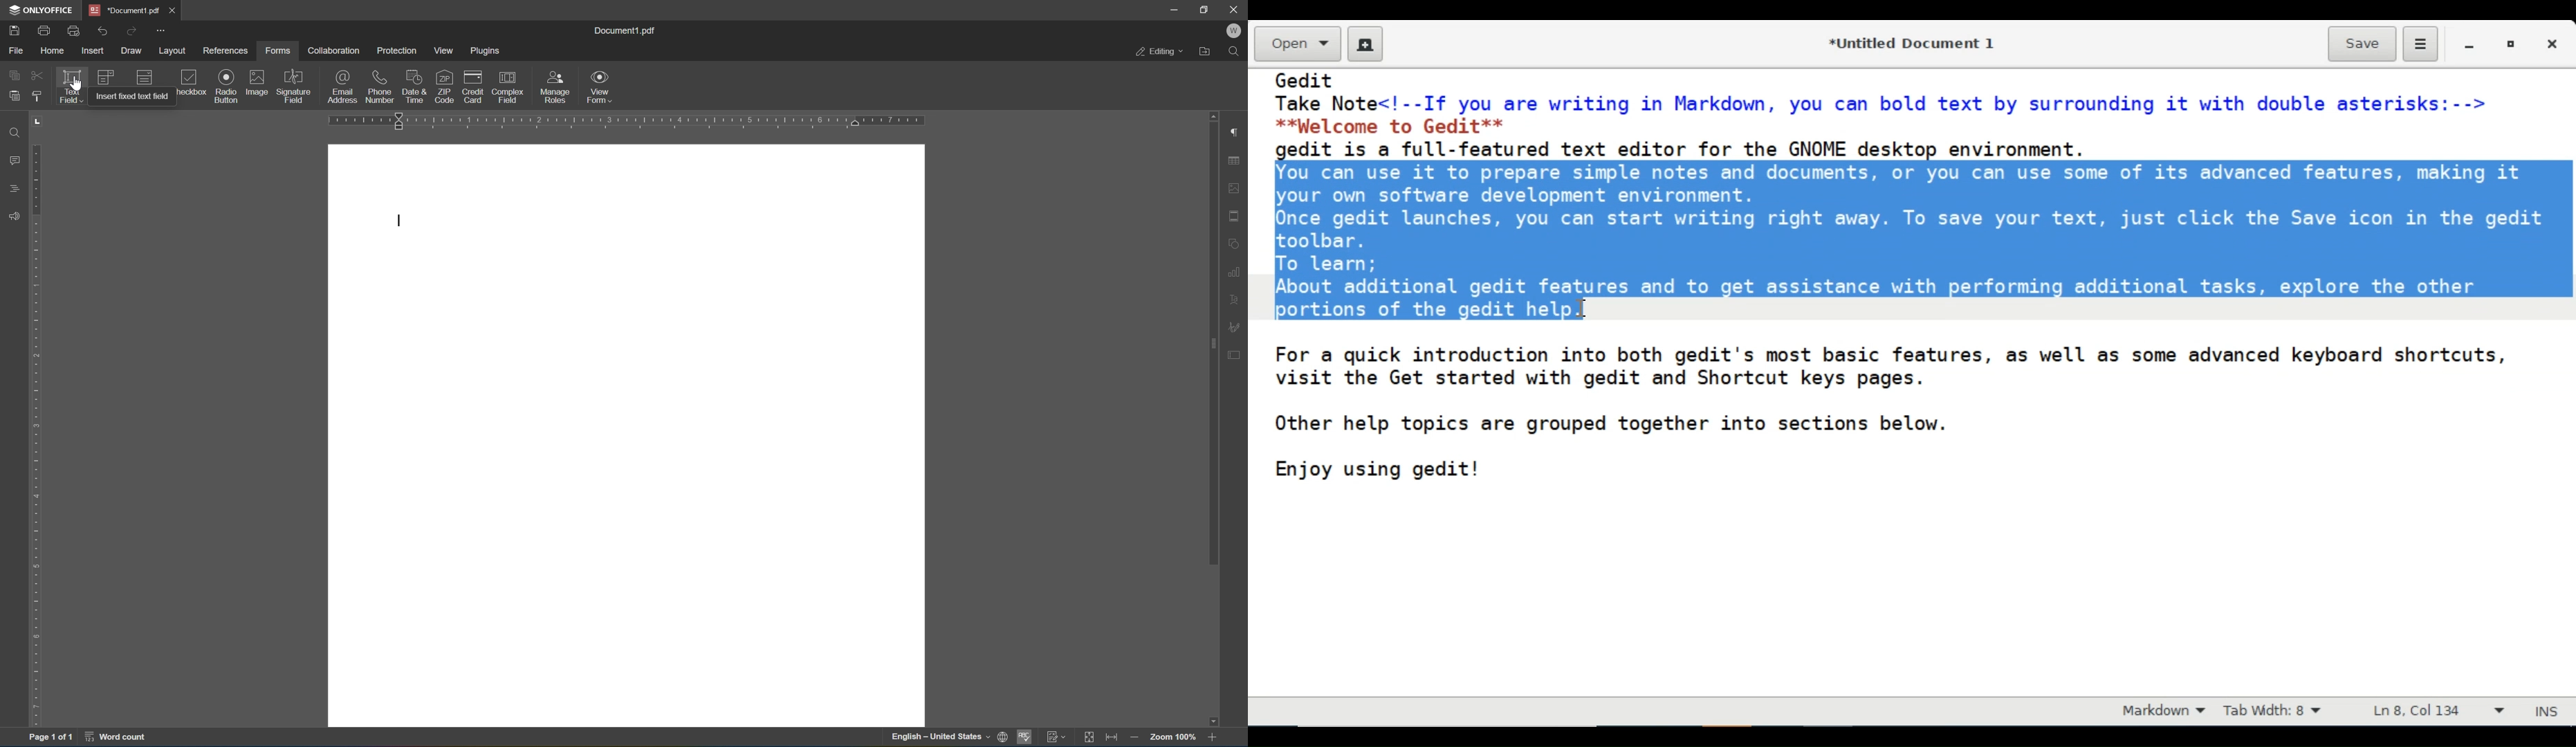 The image size is (2576, 756). Describe the element at coordinates (343, 86) in the screenshot. I see `email address` at that location.